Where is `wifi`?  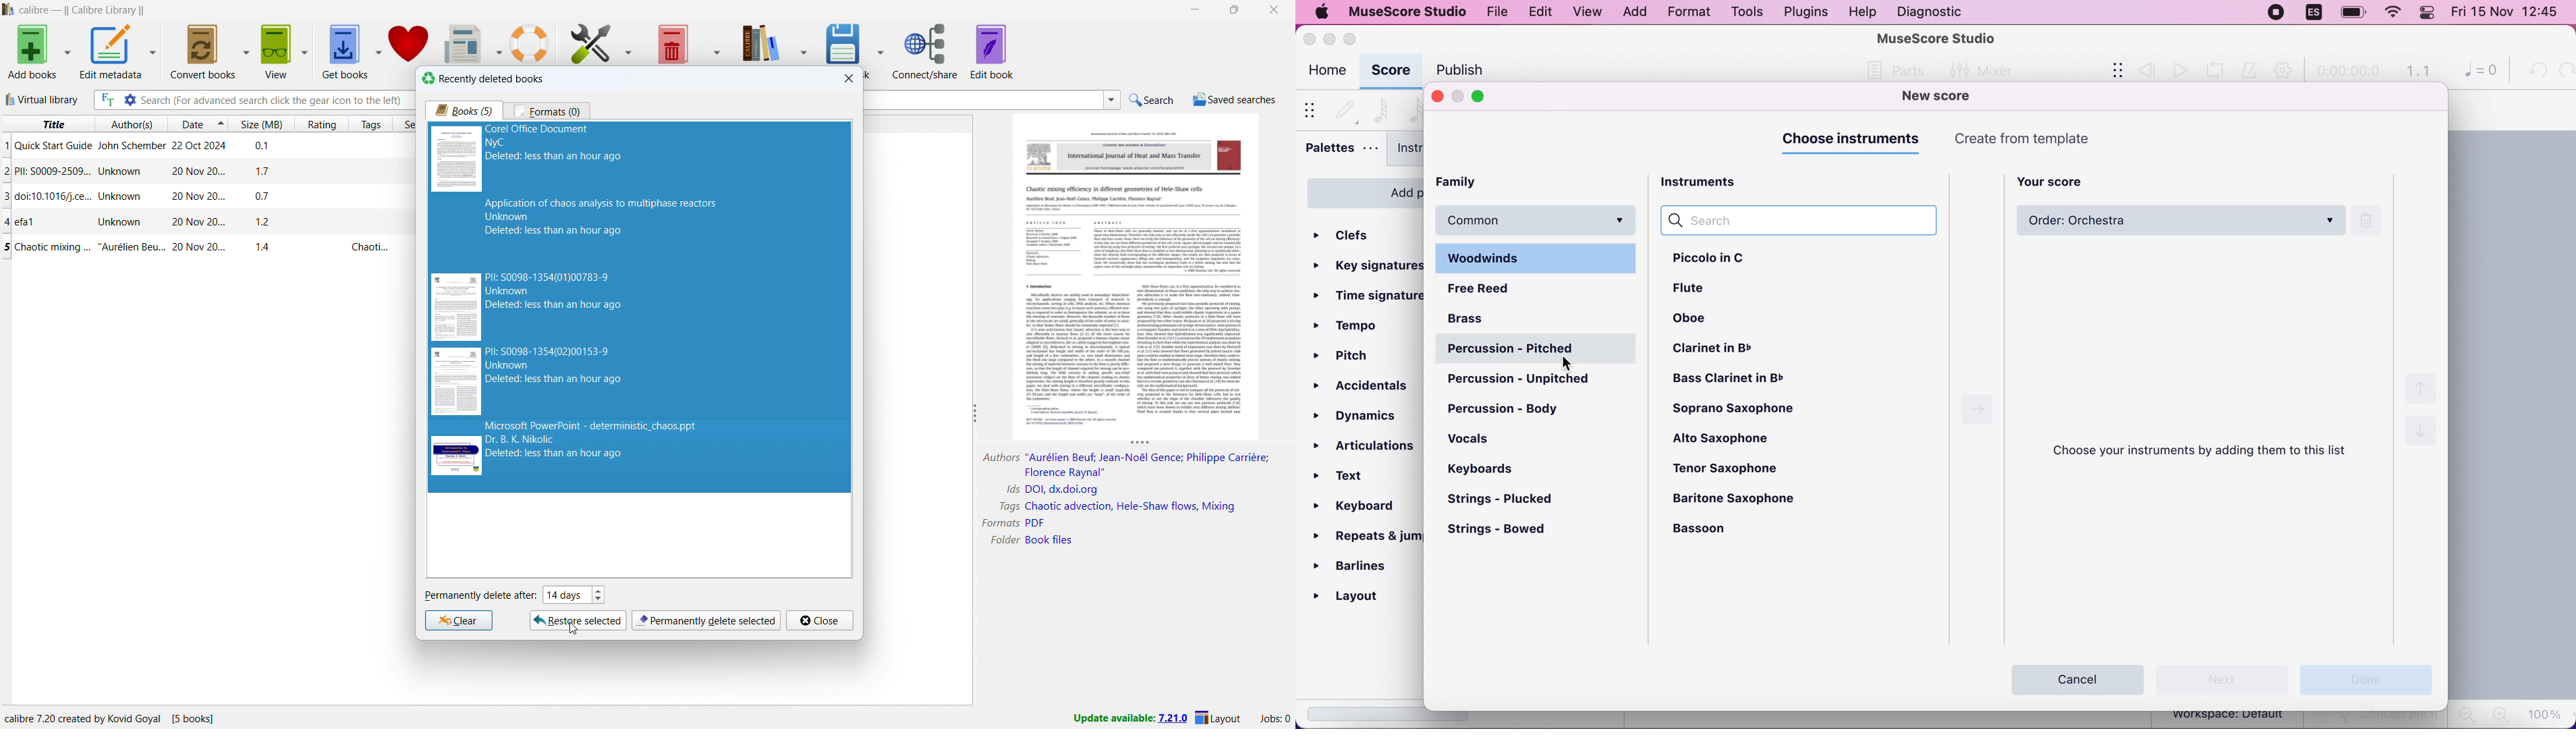 wifi is located at coordinates (2392, 15).